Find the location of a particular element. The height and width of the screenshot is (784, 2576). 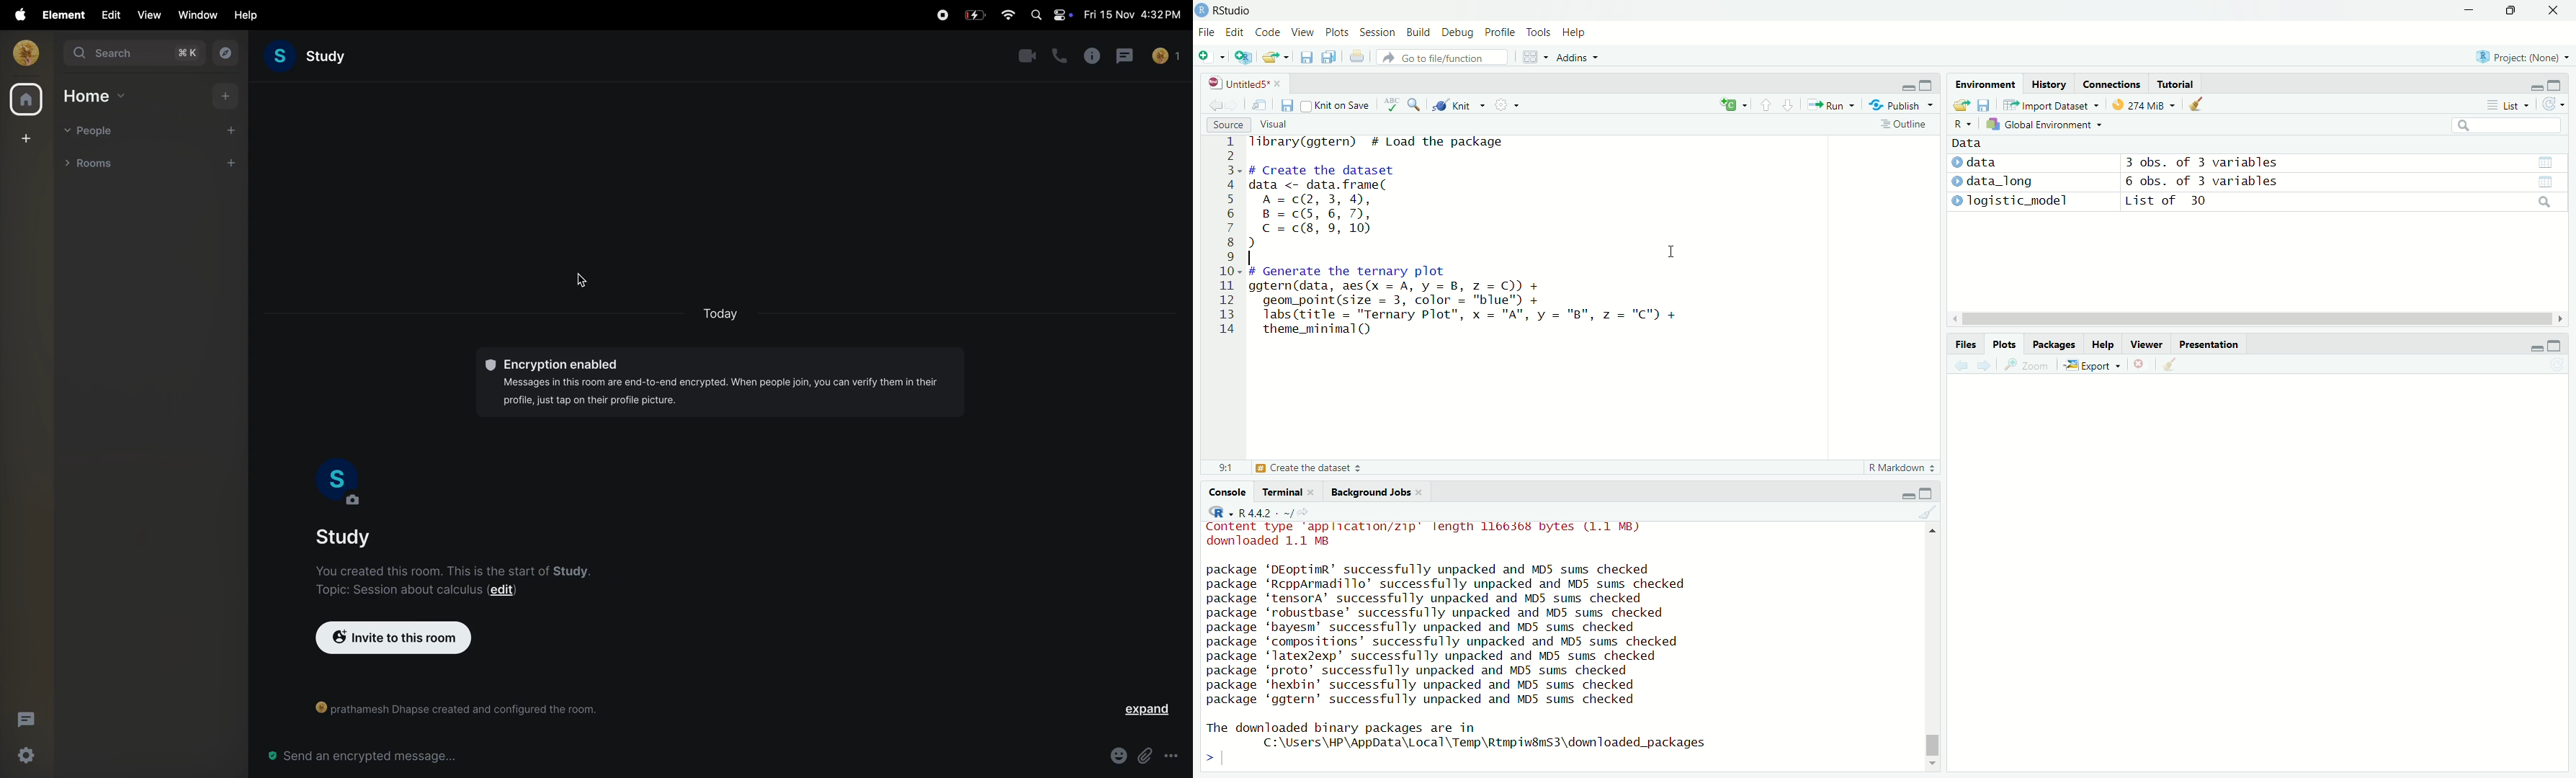

Visual is located at coordinates (1272, 123).